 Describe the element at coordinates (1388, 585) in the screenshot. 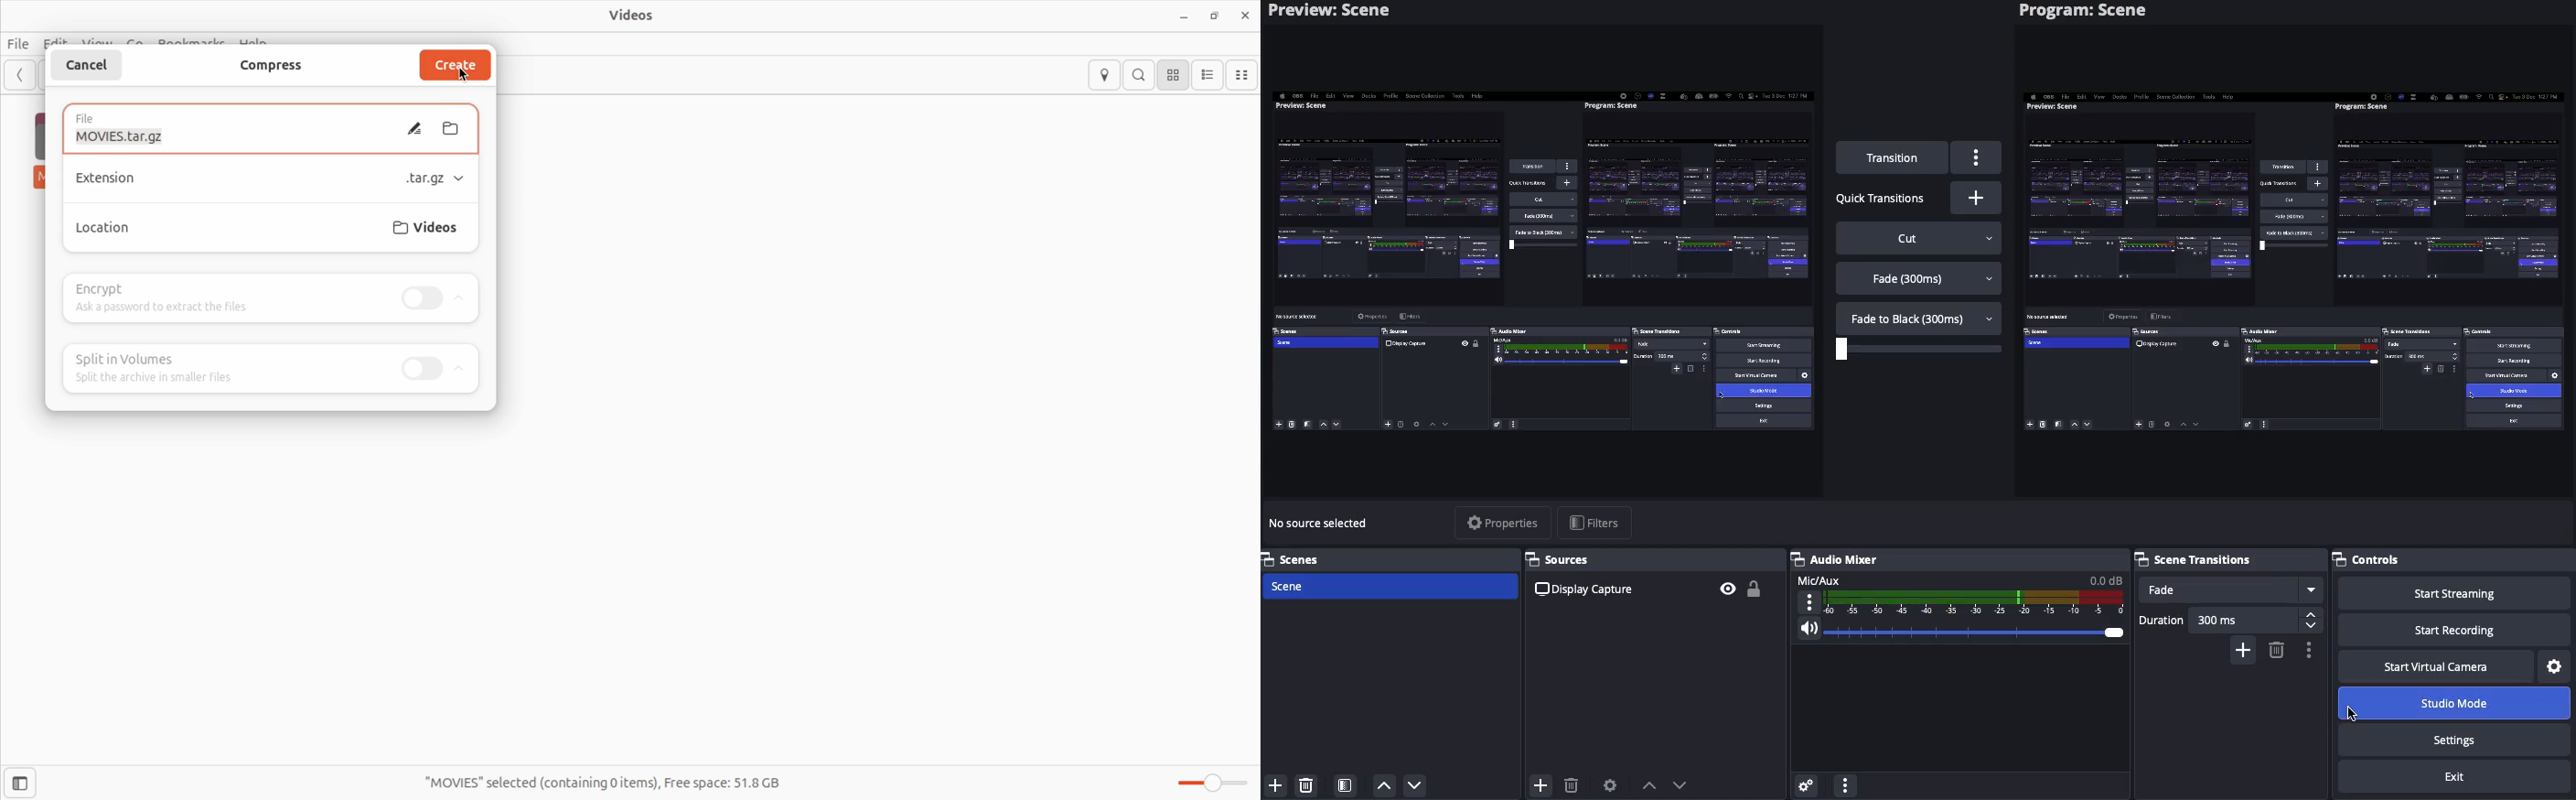

I see `Scenes` at that location.